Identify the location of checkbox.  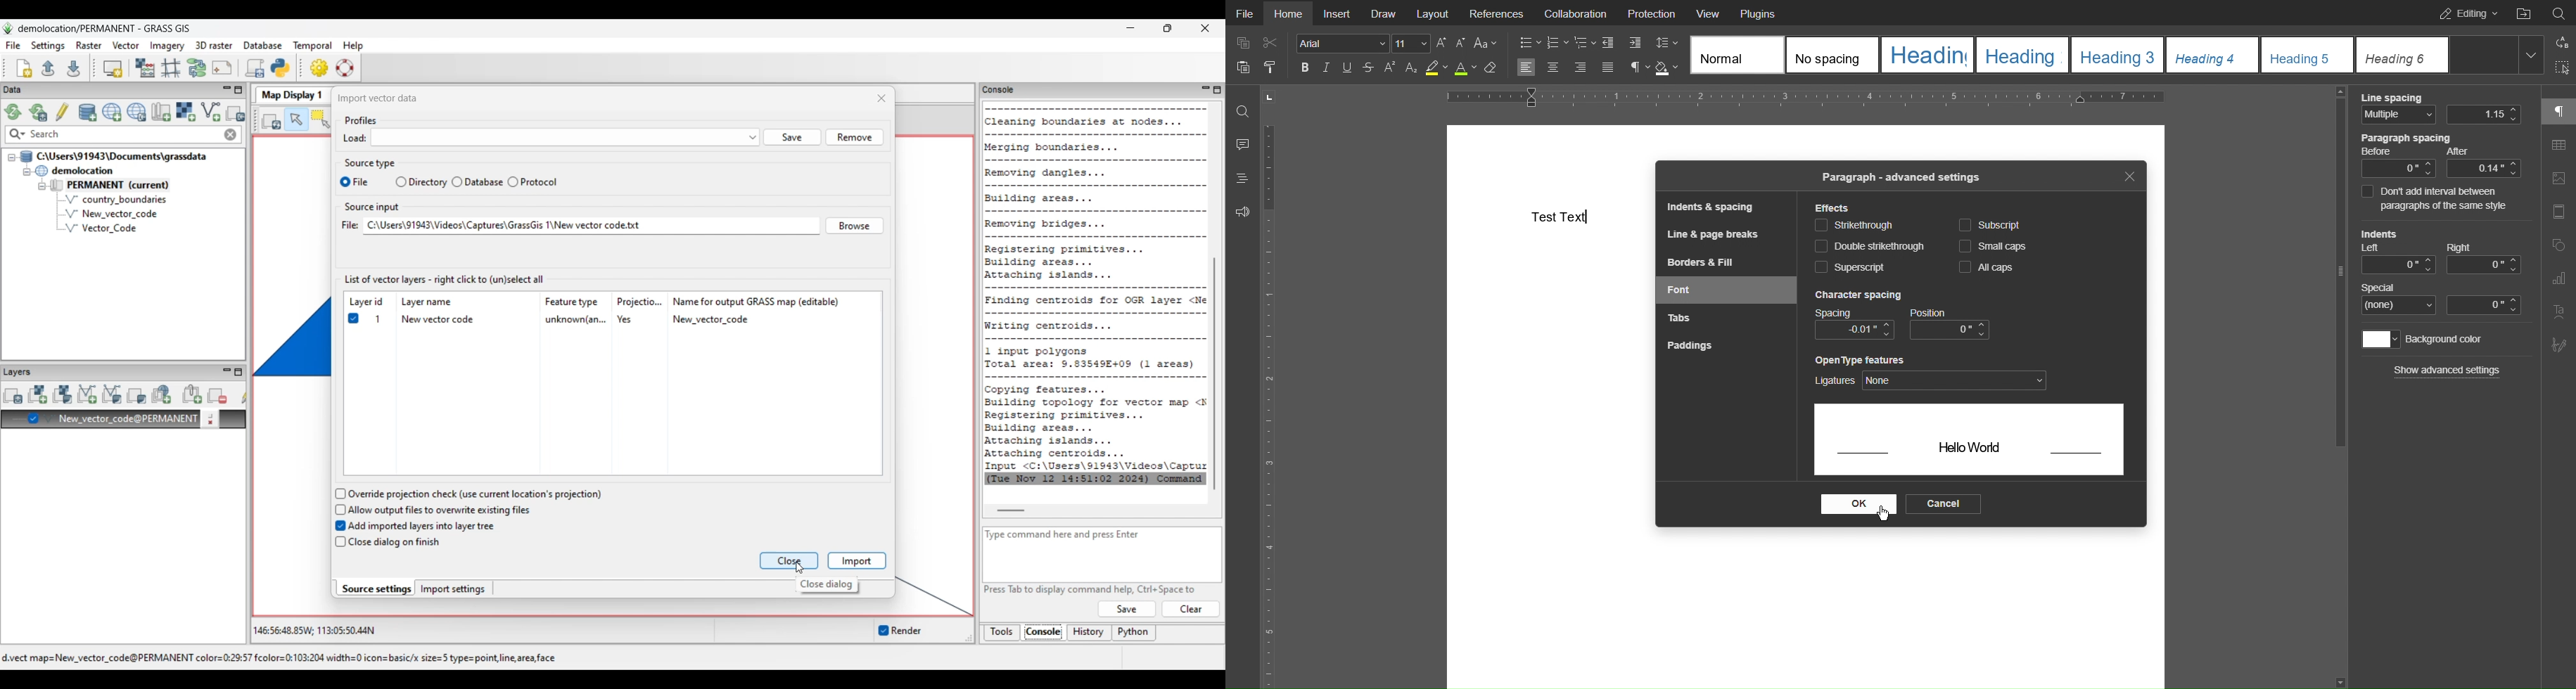
(338, 509).